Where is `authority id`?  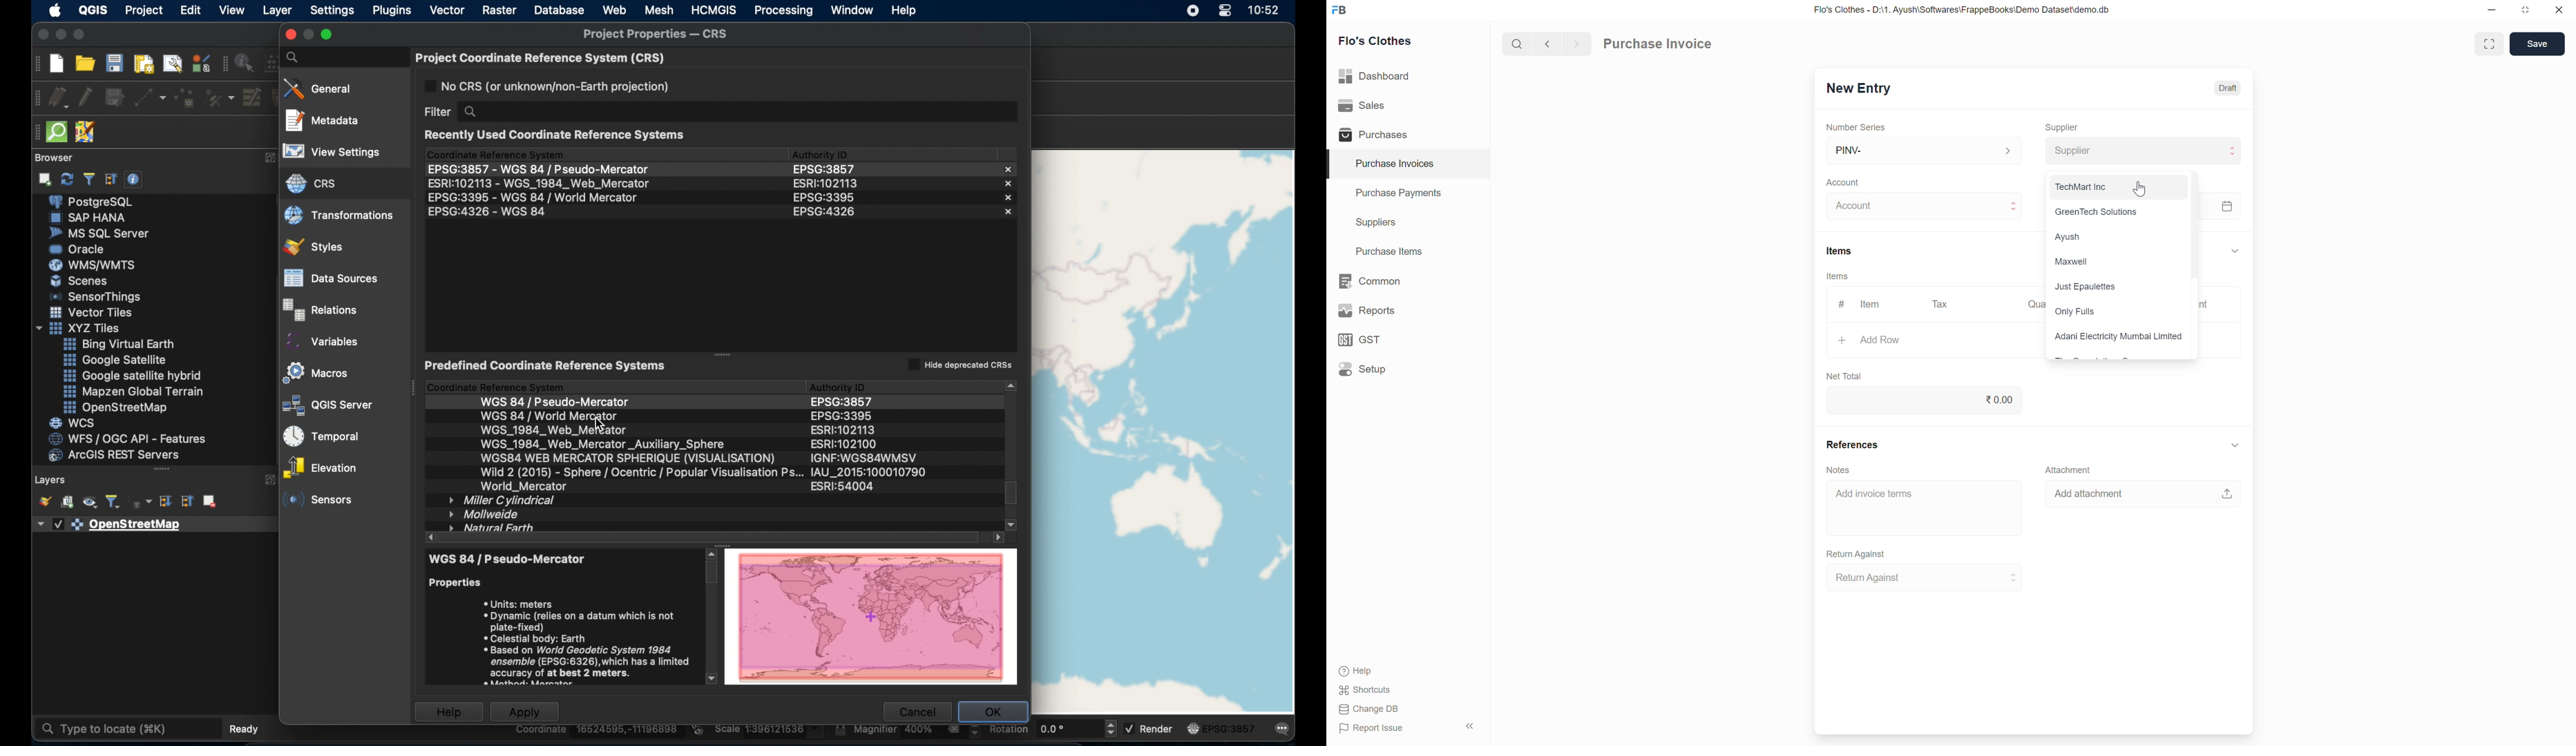
authority id is located at coordinates (872, 473).